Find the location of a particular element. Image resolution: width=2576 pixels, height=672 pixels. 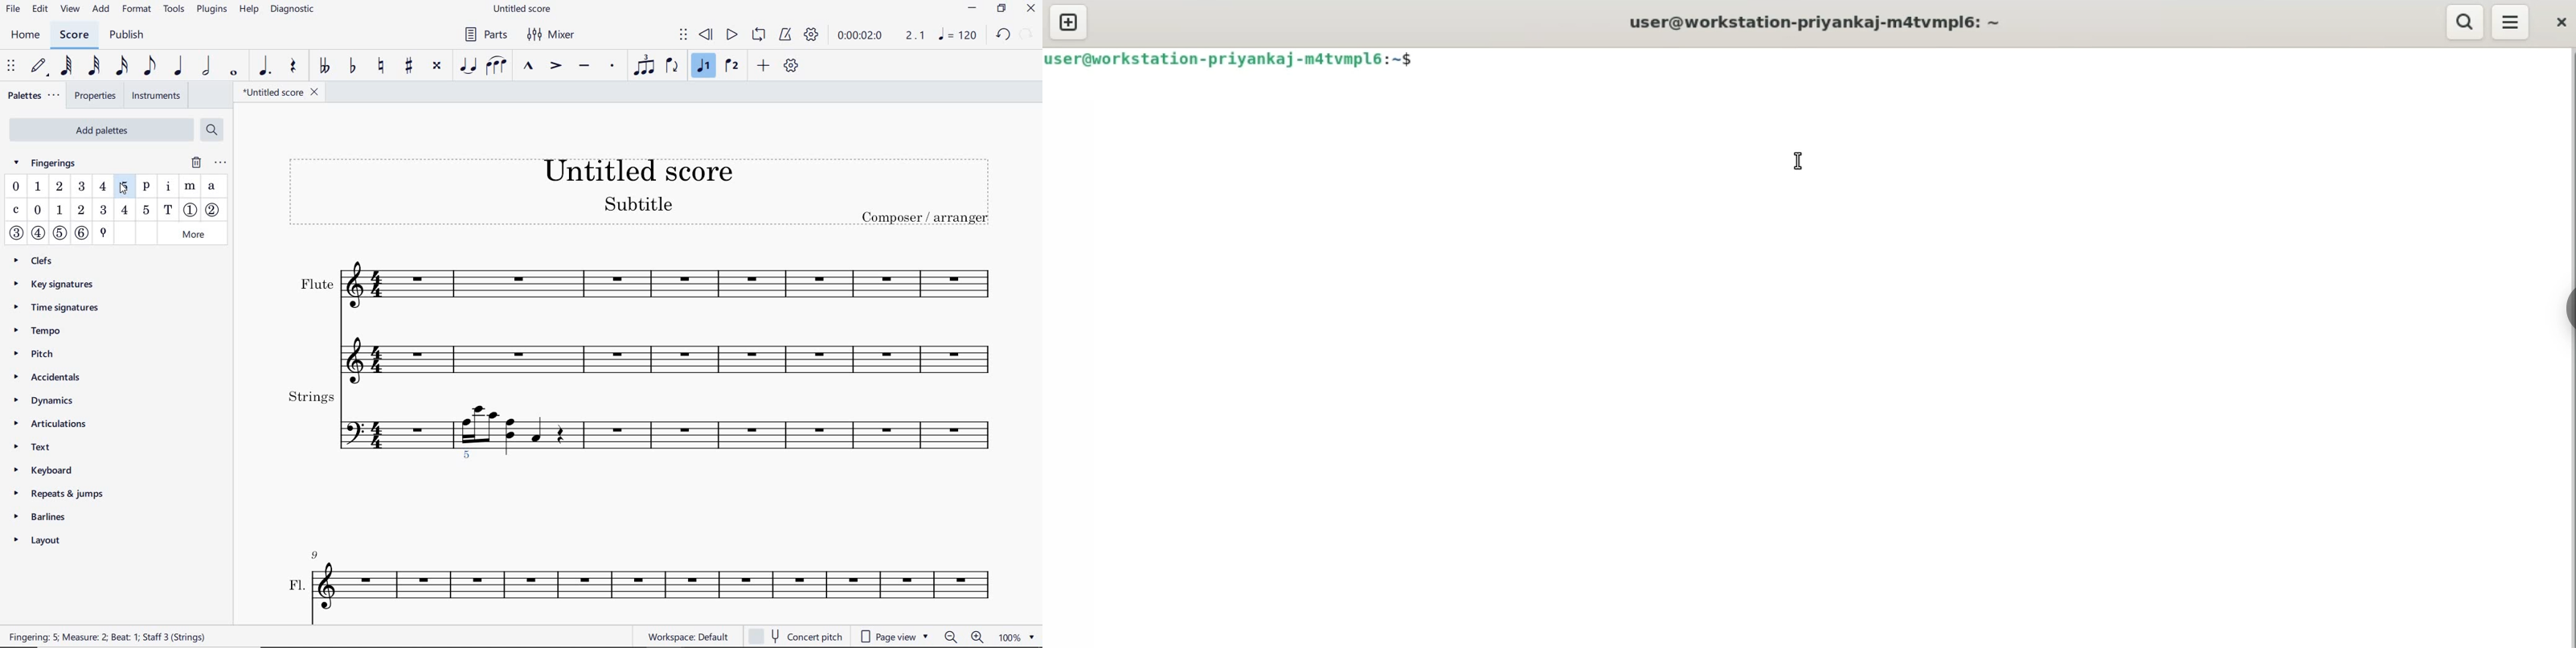

home is located at coordinates (25, 35).